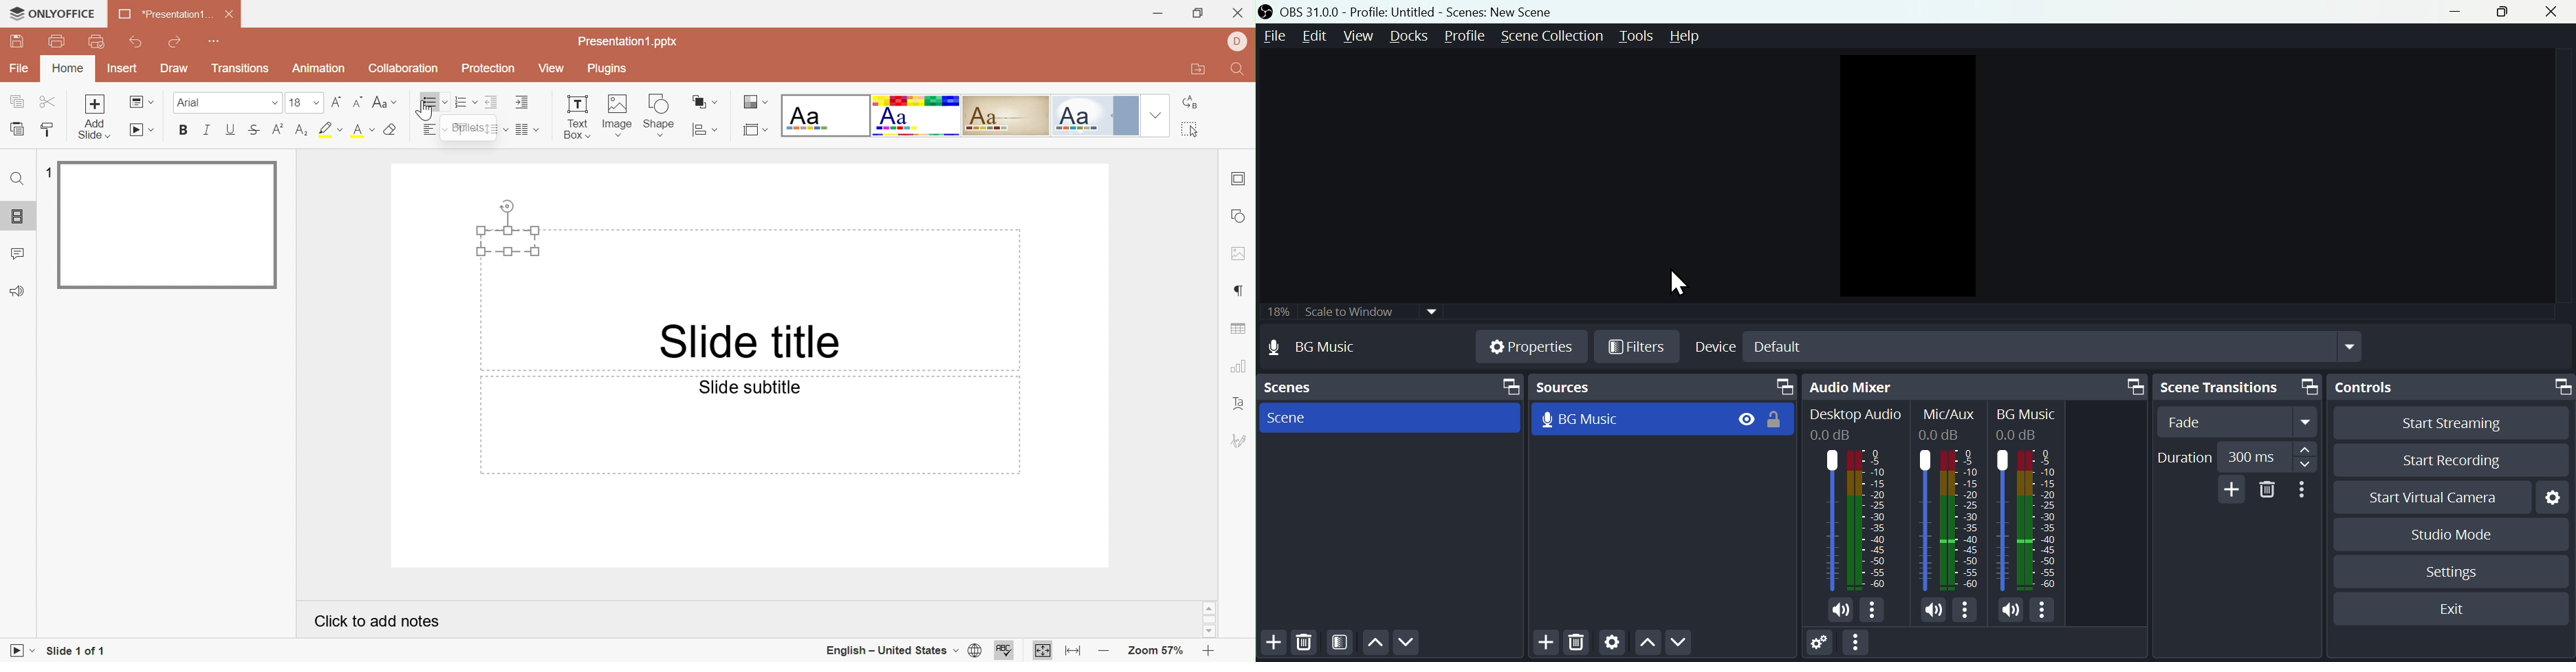 The height and width of the screenshot is (672, 2576). What do you see at coordinates (973, 651) in the screenshot?
I see `set document language` at bounding box center [973, 651].